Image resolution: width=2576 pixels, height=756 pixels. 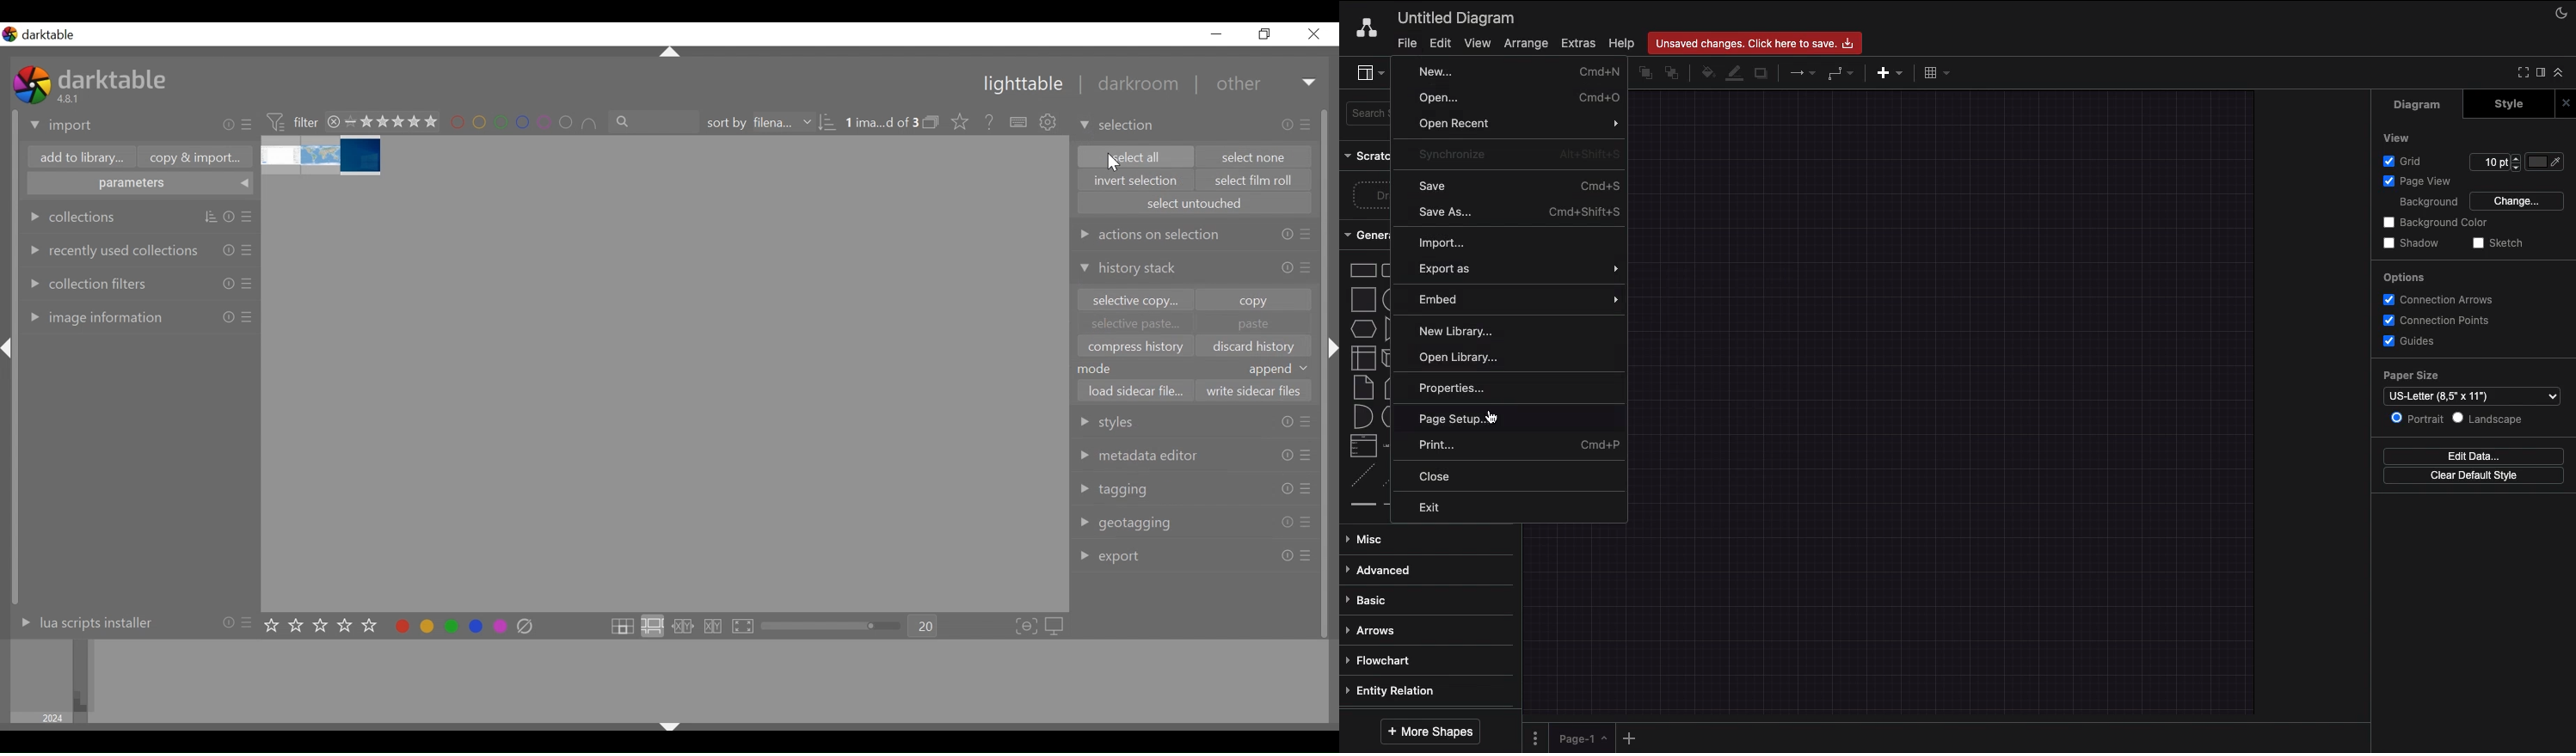 I want to click on minimize, so click(x=1217, y=34).